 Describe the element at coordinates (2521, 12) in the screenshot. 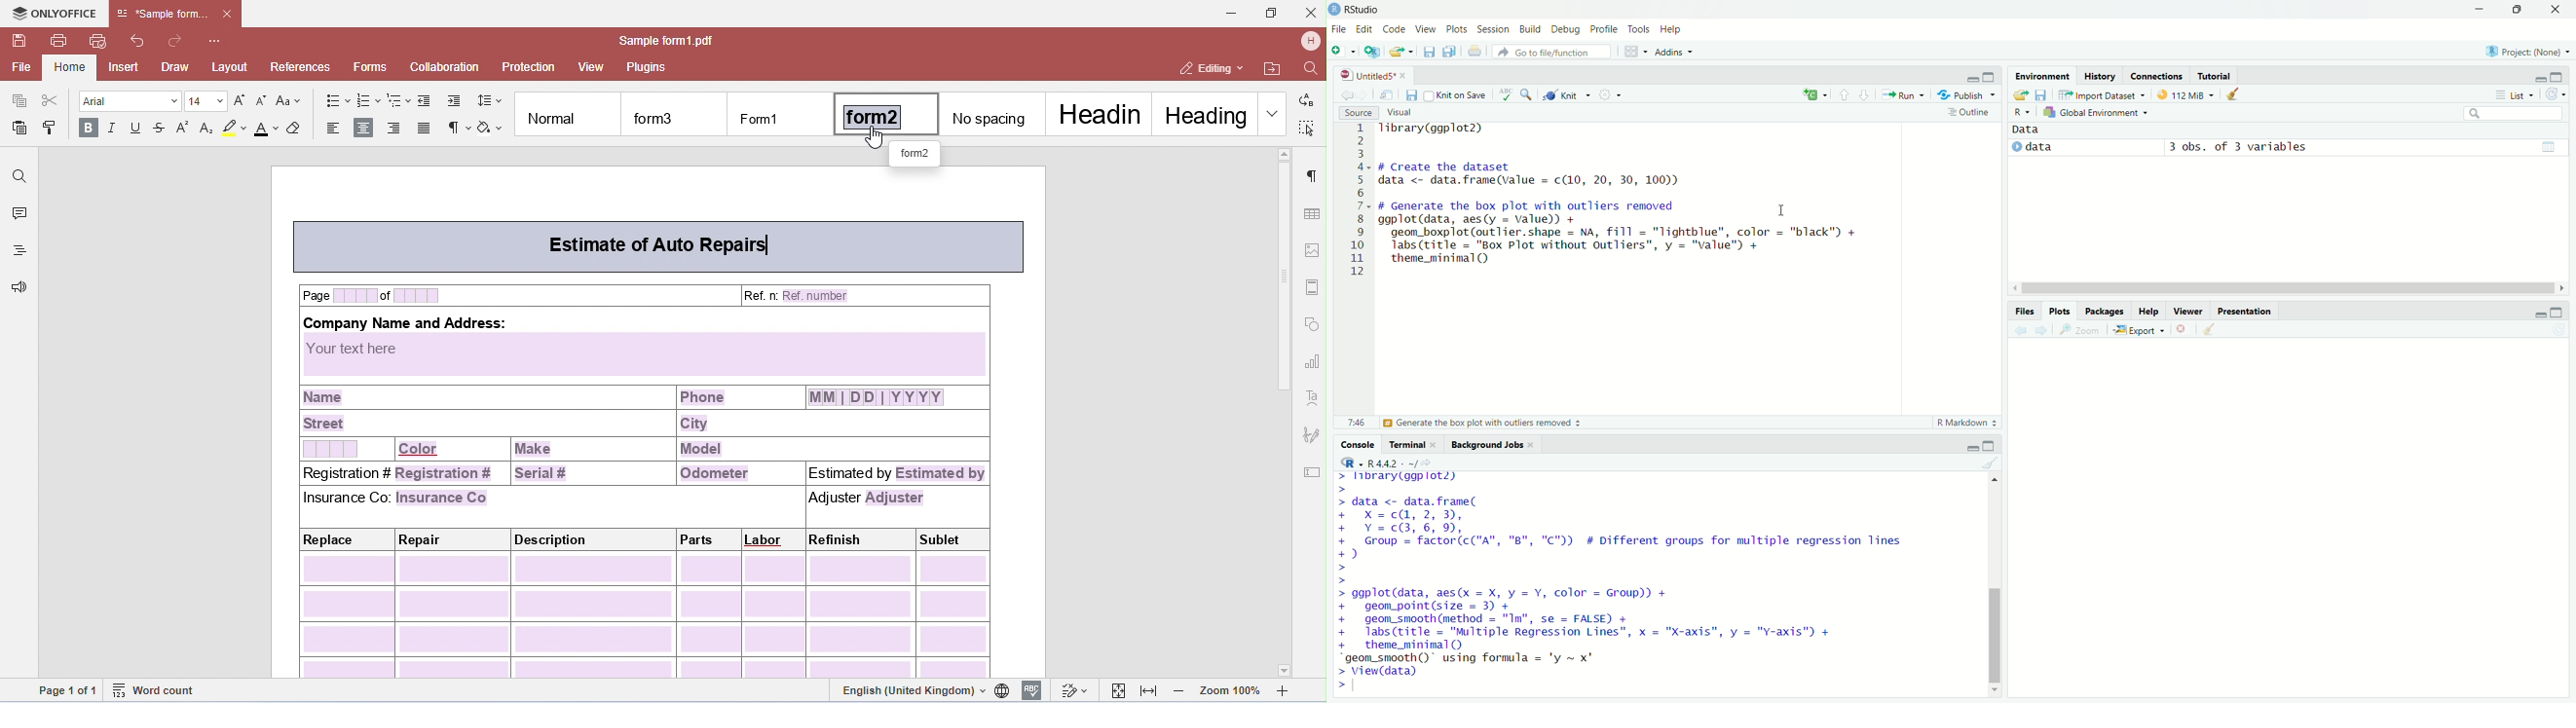

I see `maximise` at that location.